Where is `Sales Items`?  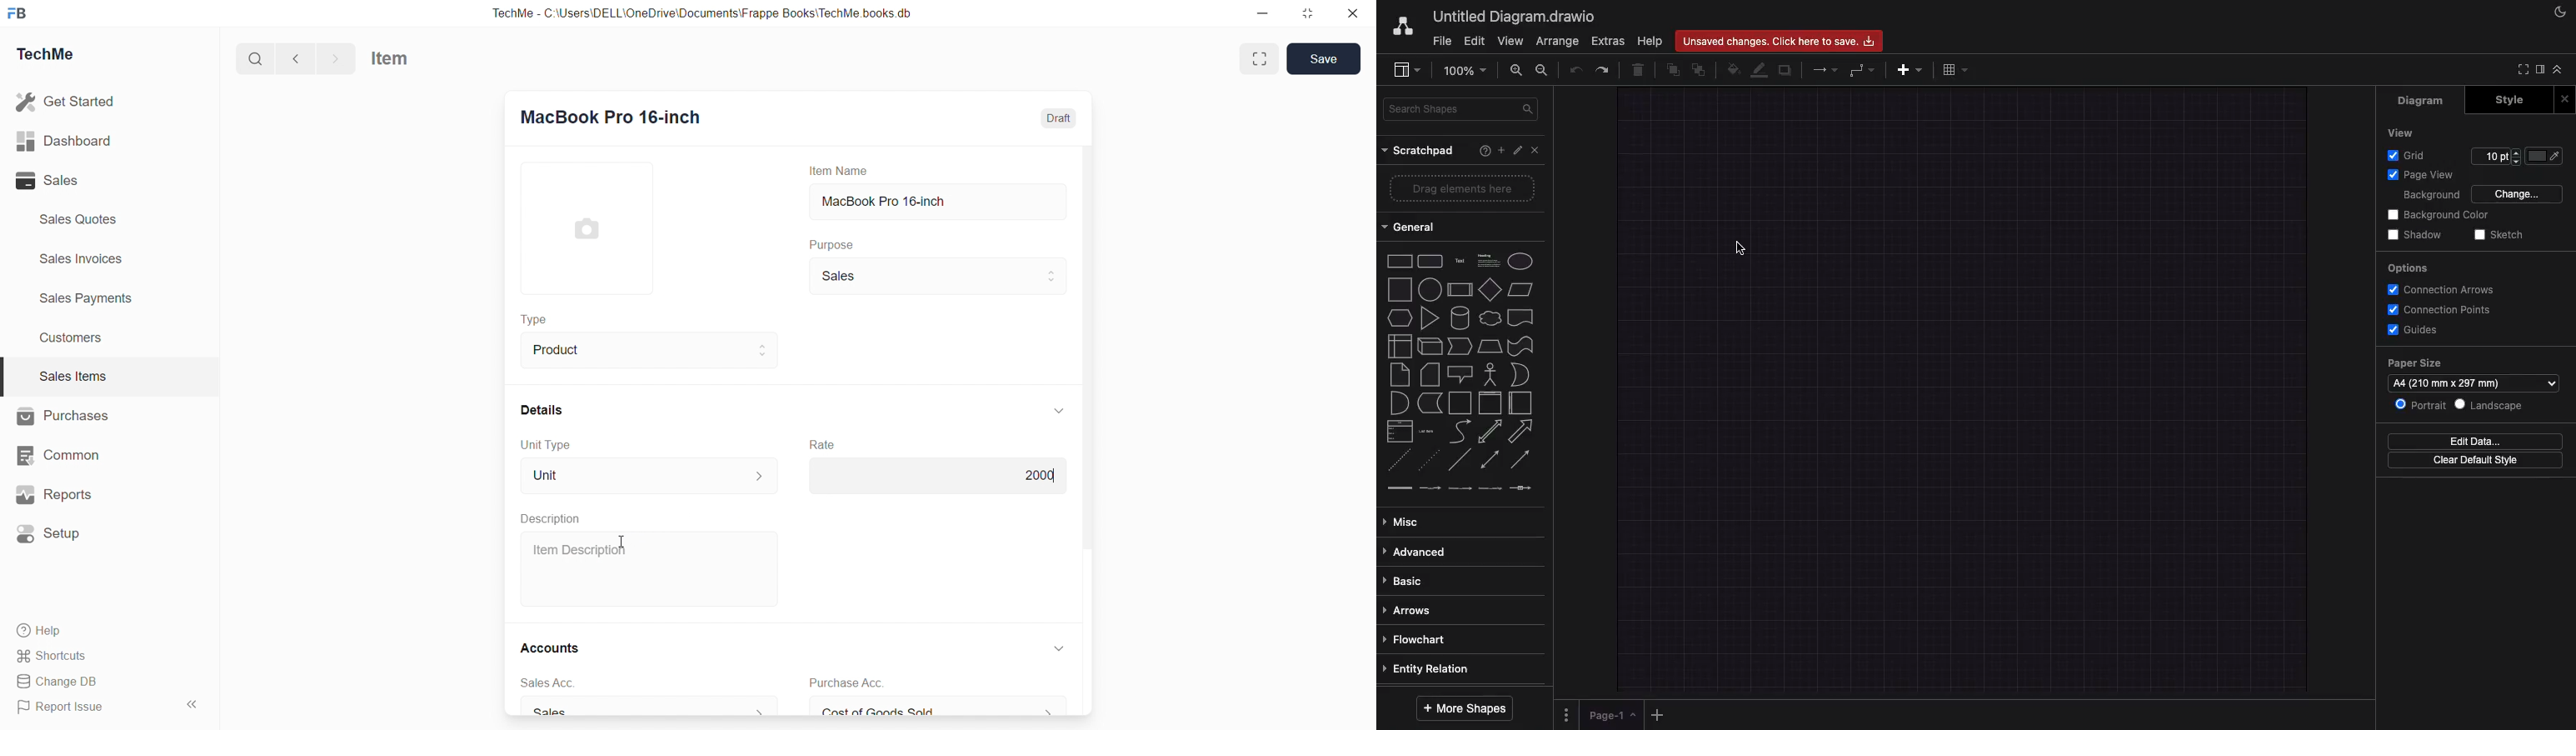
Sales Items is located at coordinates (73, 376).